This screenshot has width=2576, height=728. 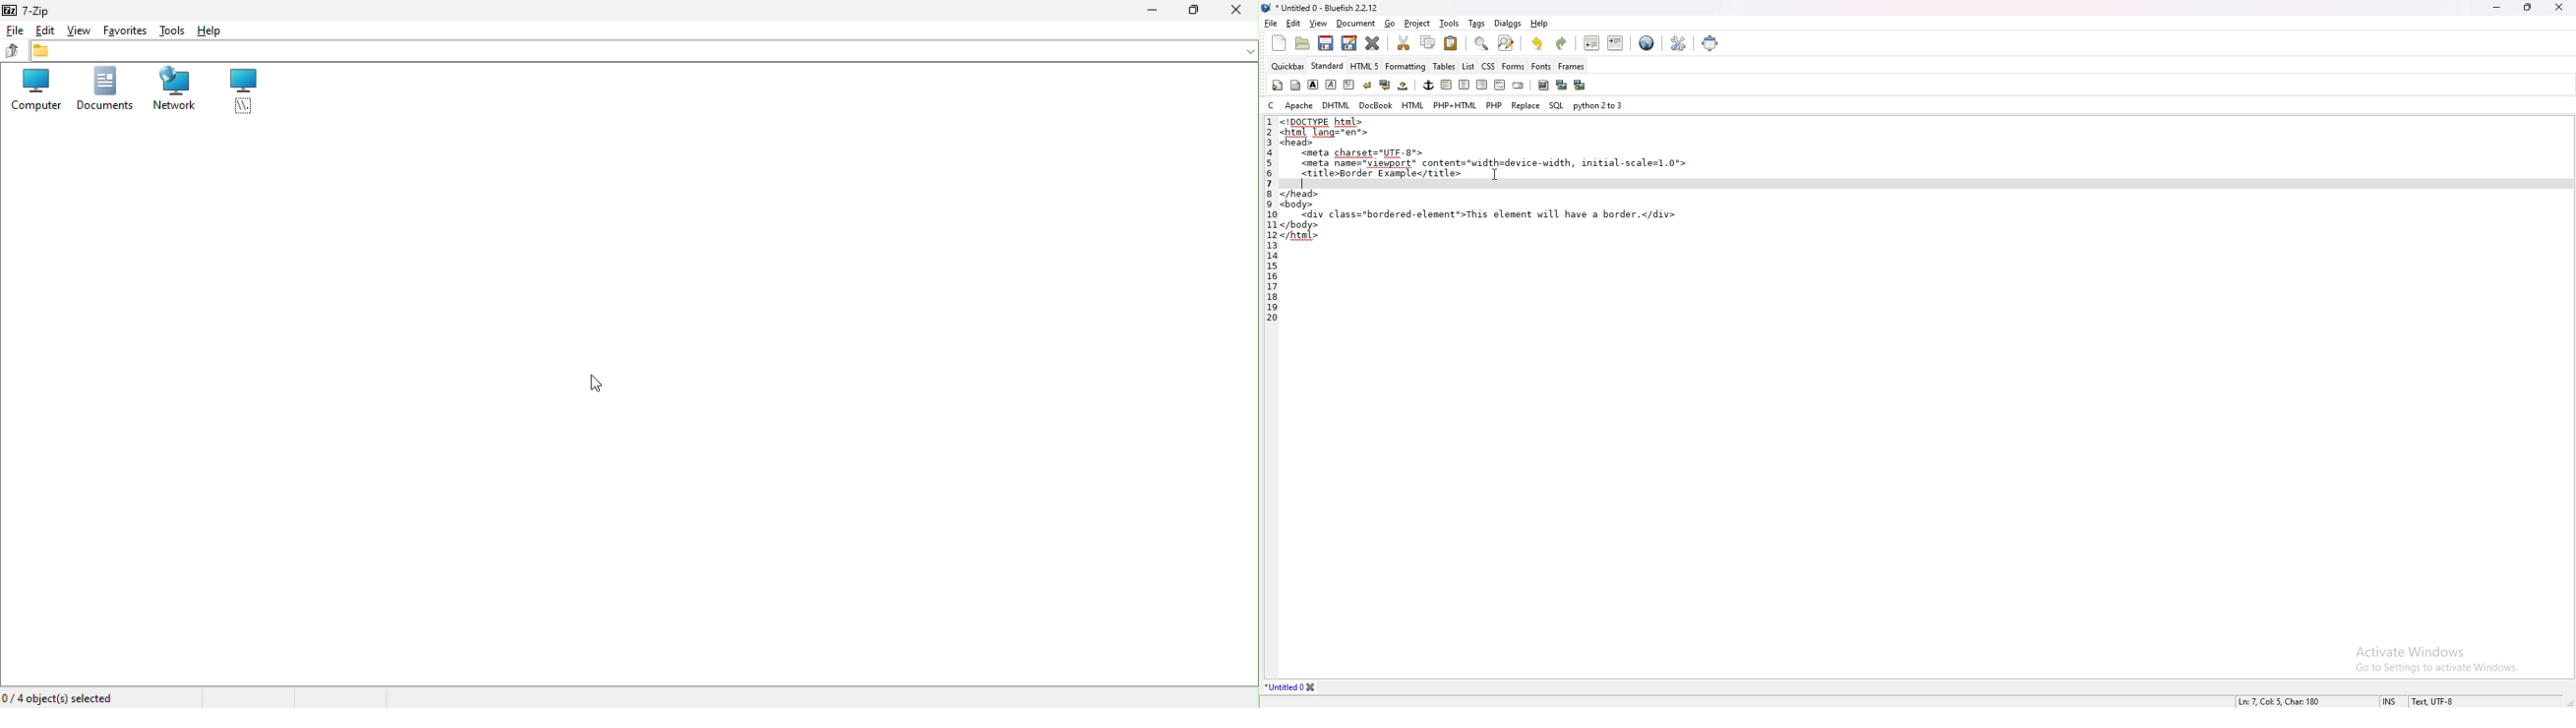 What do you see at coordinates (1428, 85) in the screenshot?
I see `anchor` at bounding box center [1428, 85].